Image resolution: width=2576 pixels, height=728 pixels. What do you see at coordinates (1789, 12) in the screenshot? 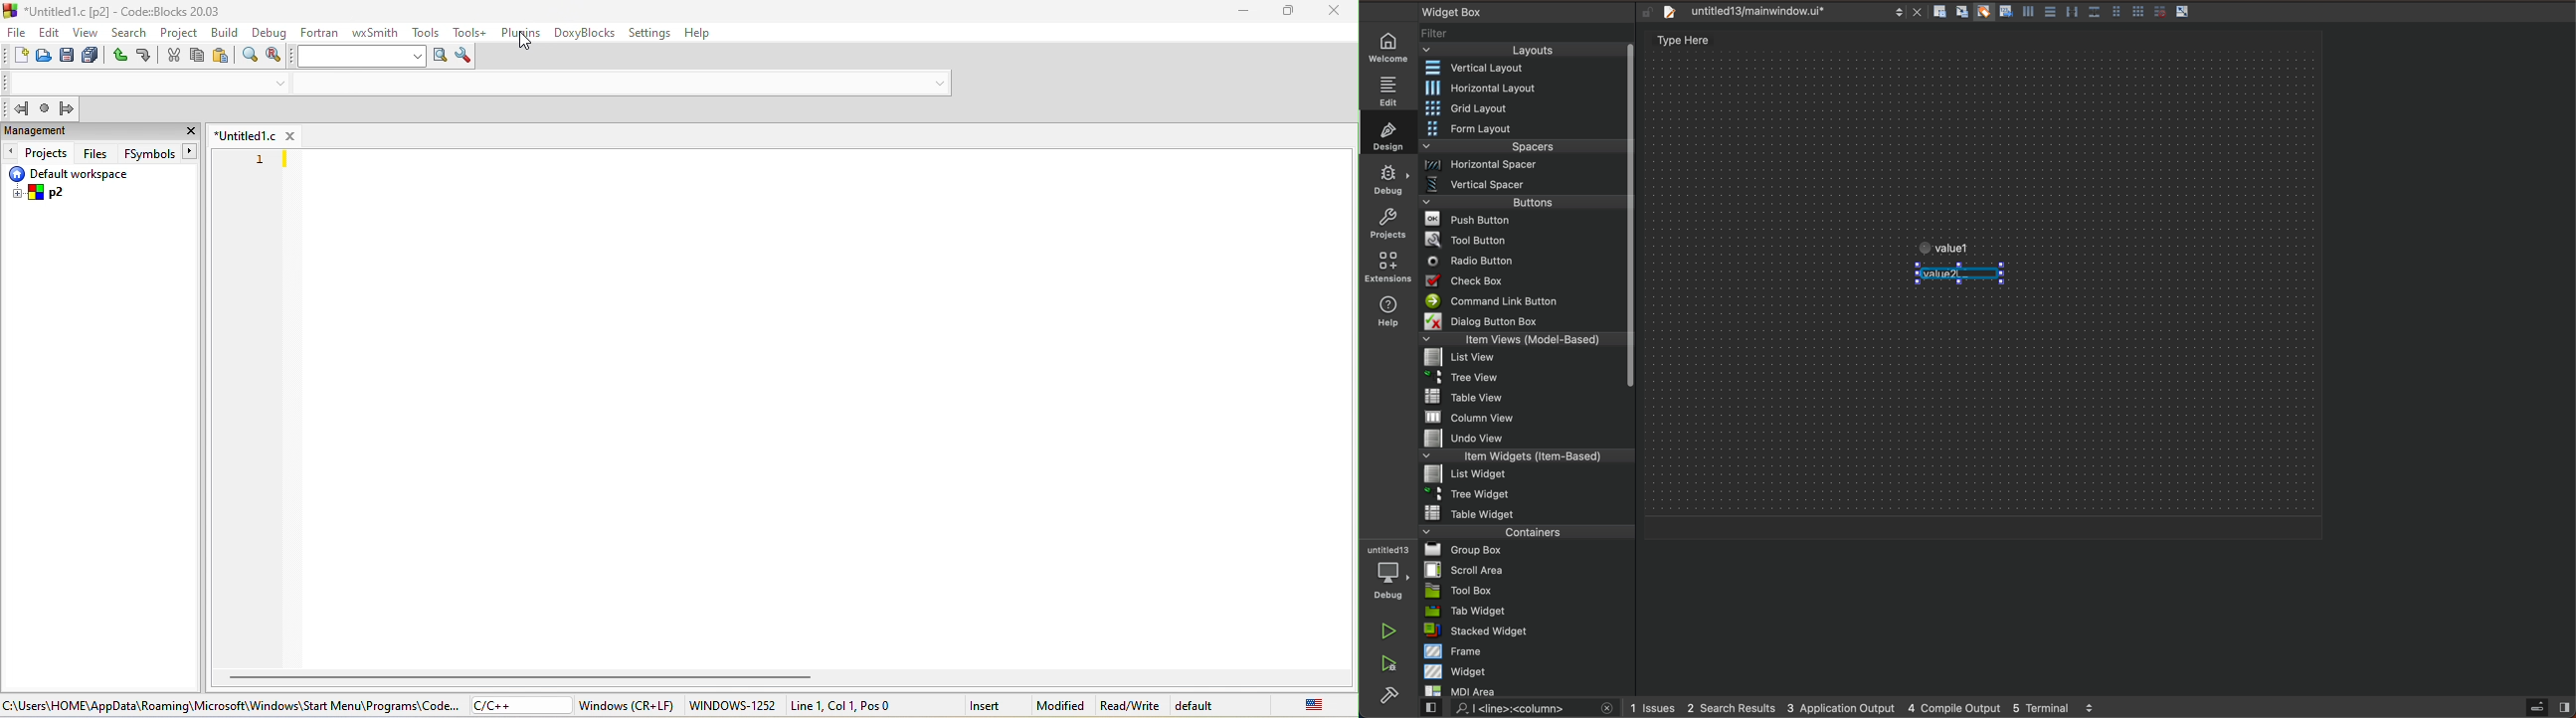
I see `file tab` at bounding box center [1789, 12].